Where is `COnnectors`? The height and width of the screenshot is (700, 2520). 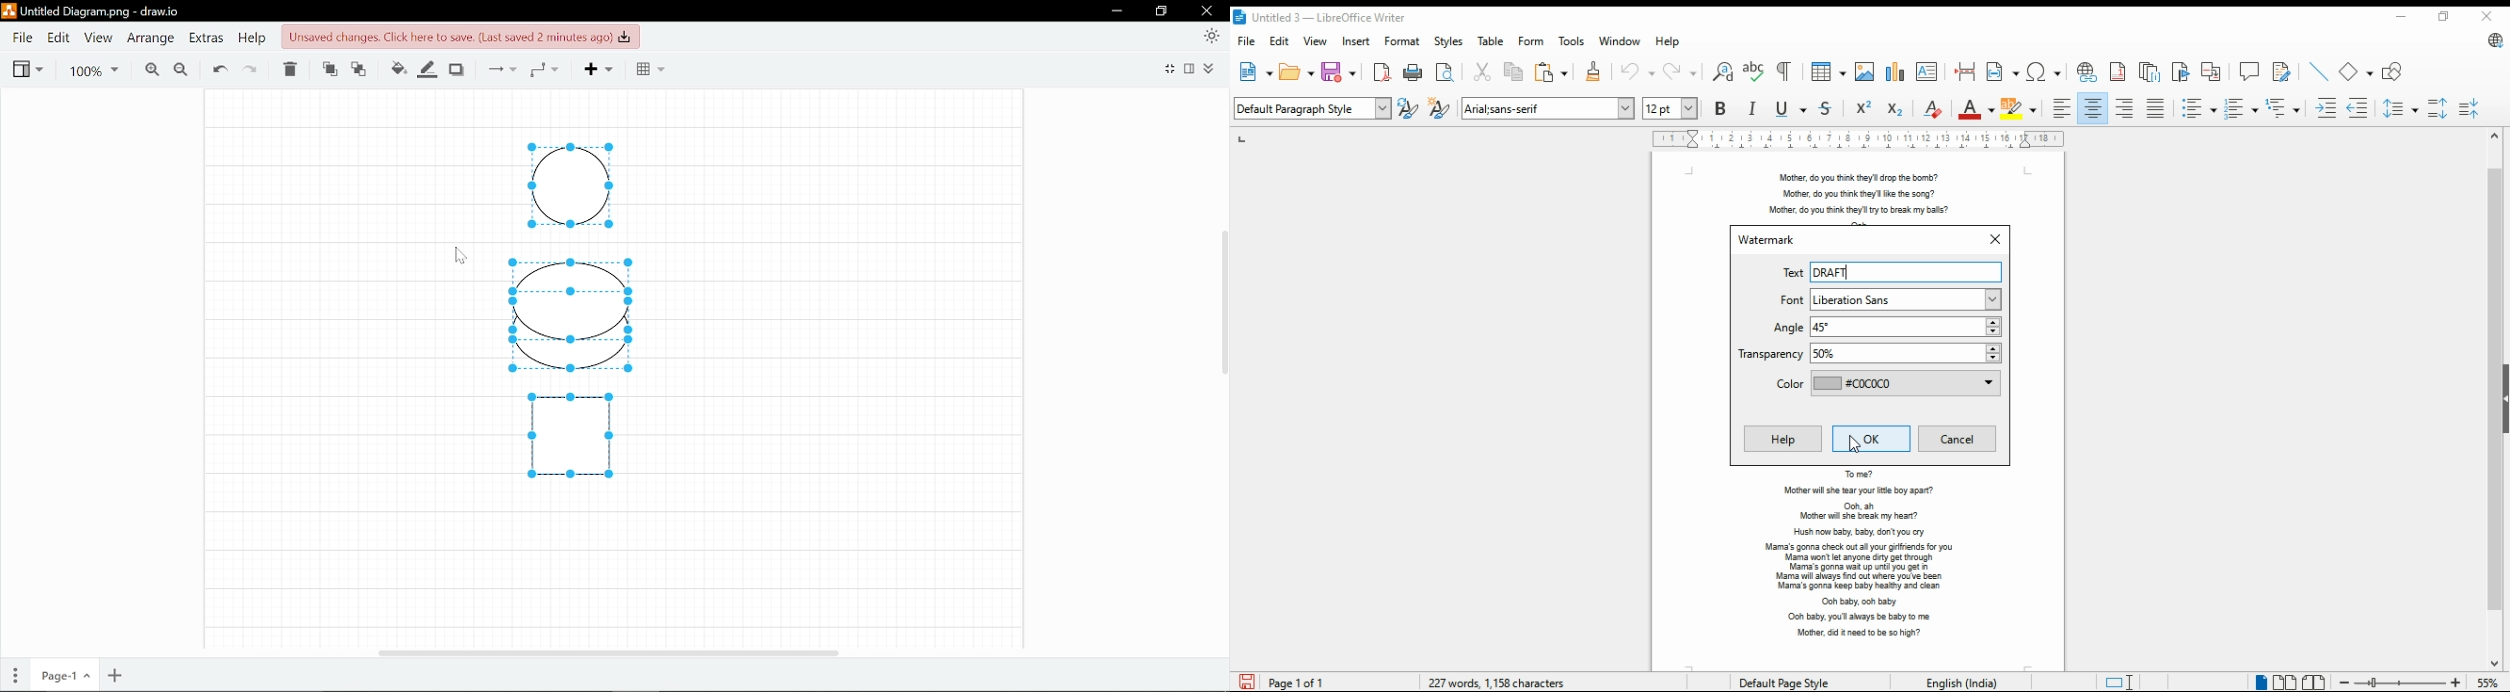 COnnectors is located at coordinates (500, 68).